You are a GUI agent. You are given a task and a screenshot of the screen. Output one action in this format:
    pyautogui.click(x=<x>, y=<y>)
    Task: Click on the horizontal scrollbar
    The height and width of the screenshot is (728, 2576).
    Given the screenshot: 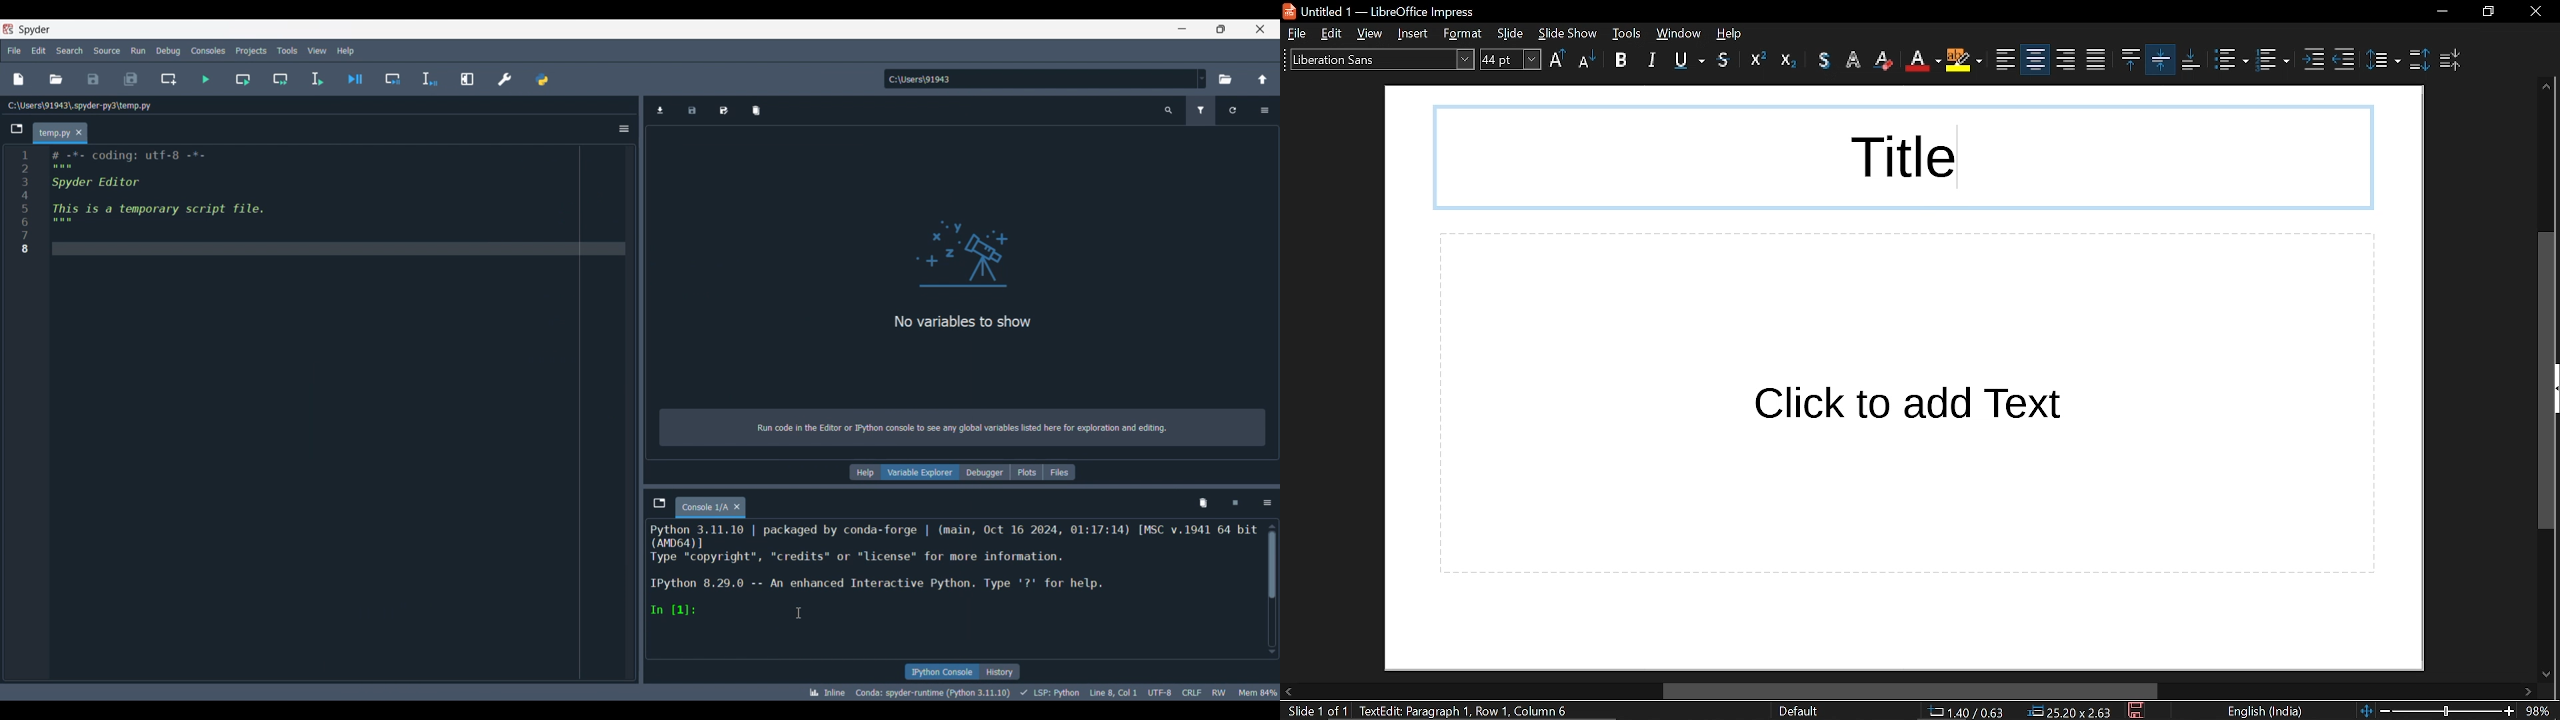 What is the action you would take?
    pyautogui.click(x=1910, y=692)
    